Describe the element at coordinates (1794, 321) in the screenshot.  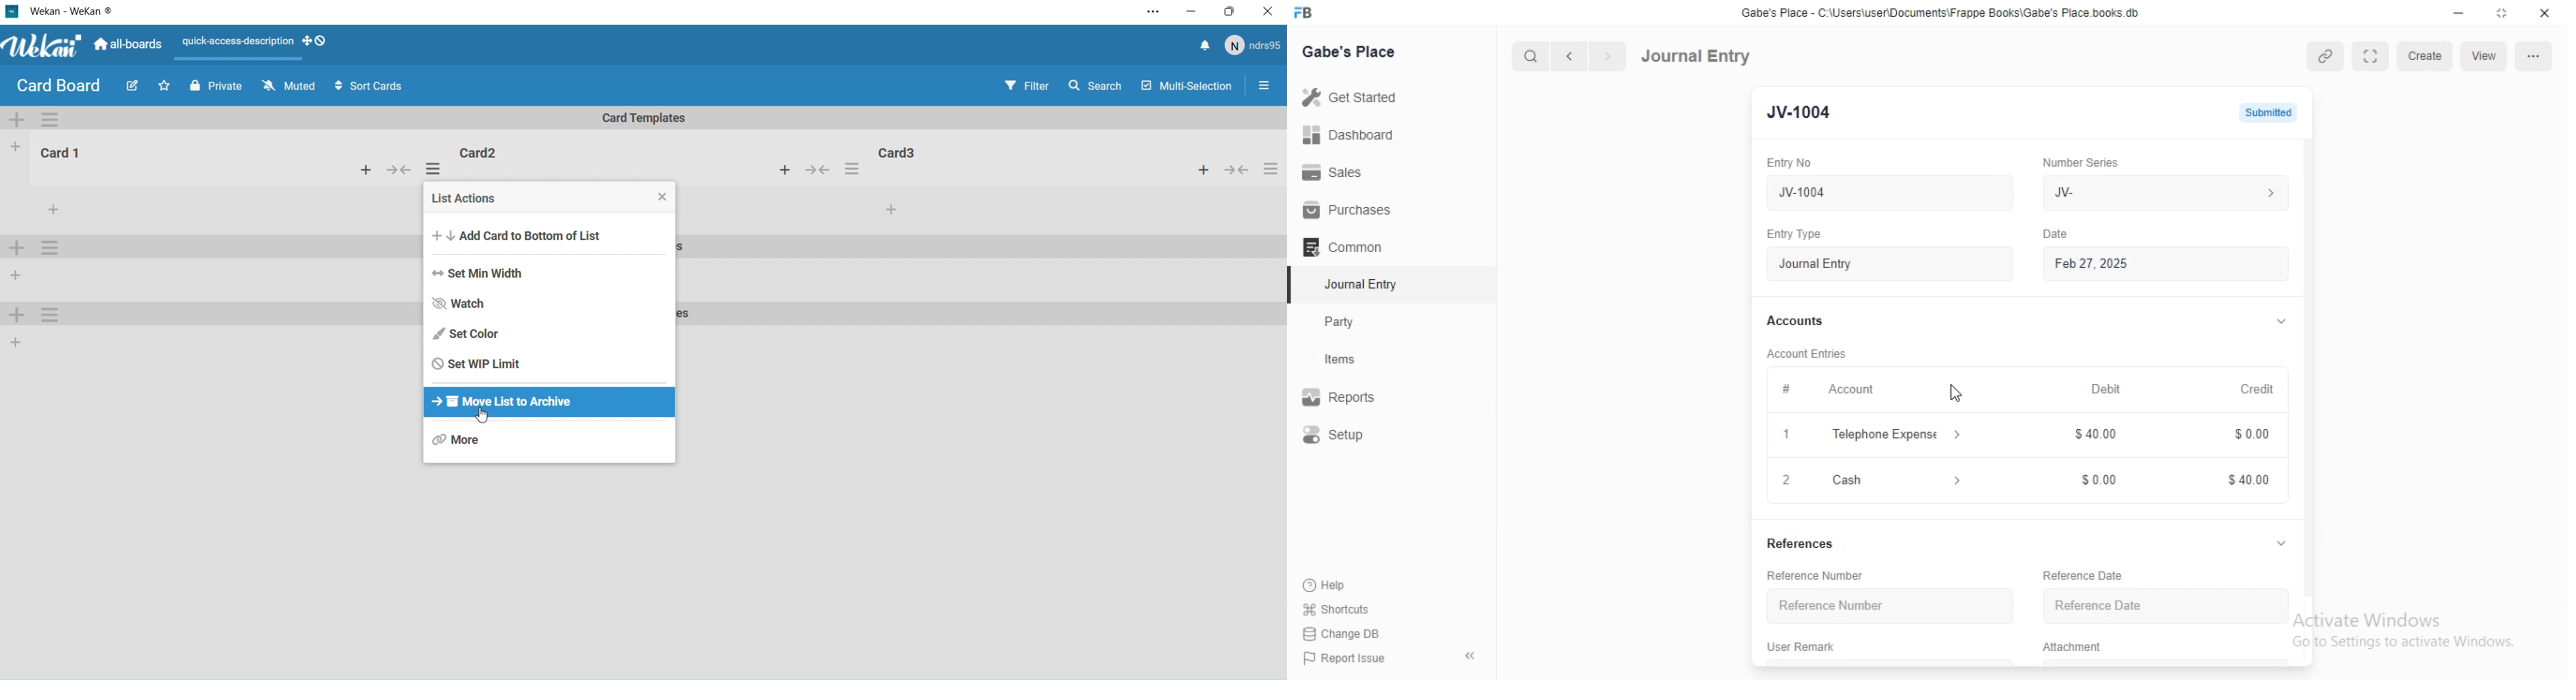
I see `Accounts` at that location.